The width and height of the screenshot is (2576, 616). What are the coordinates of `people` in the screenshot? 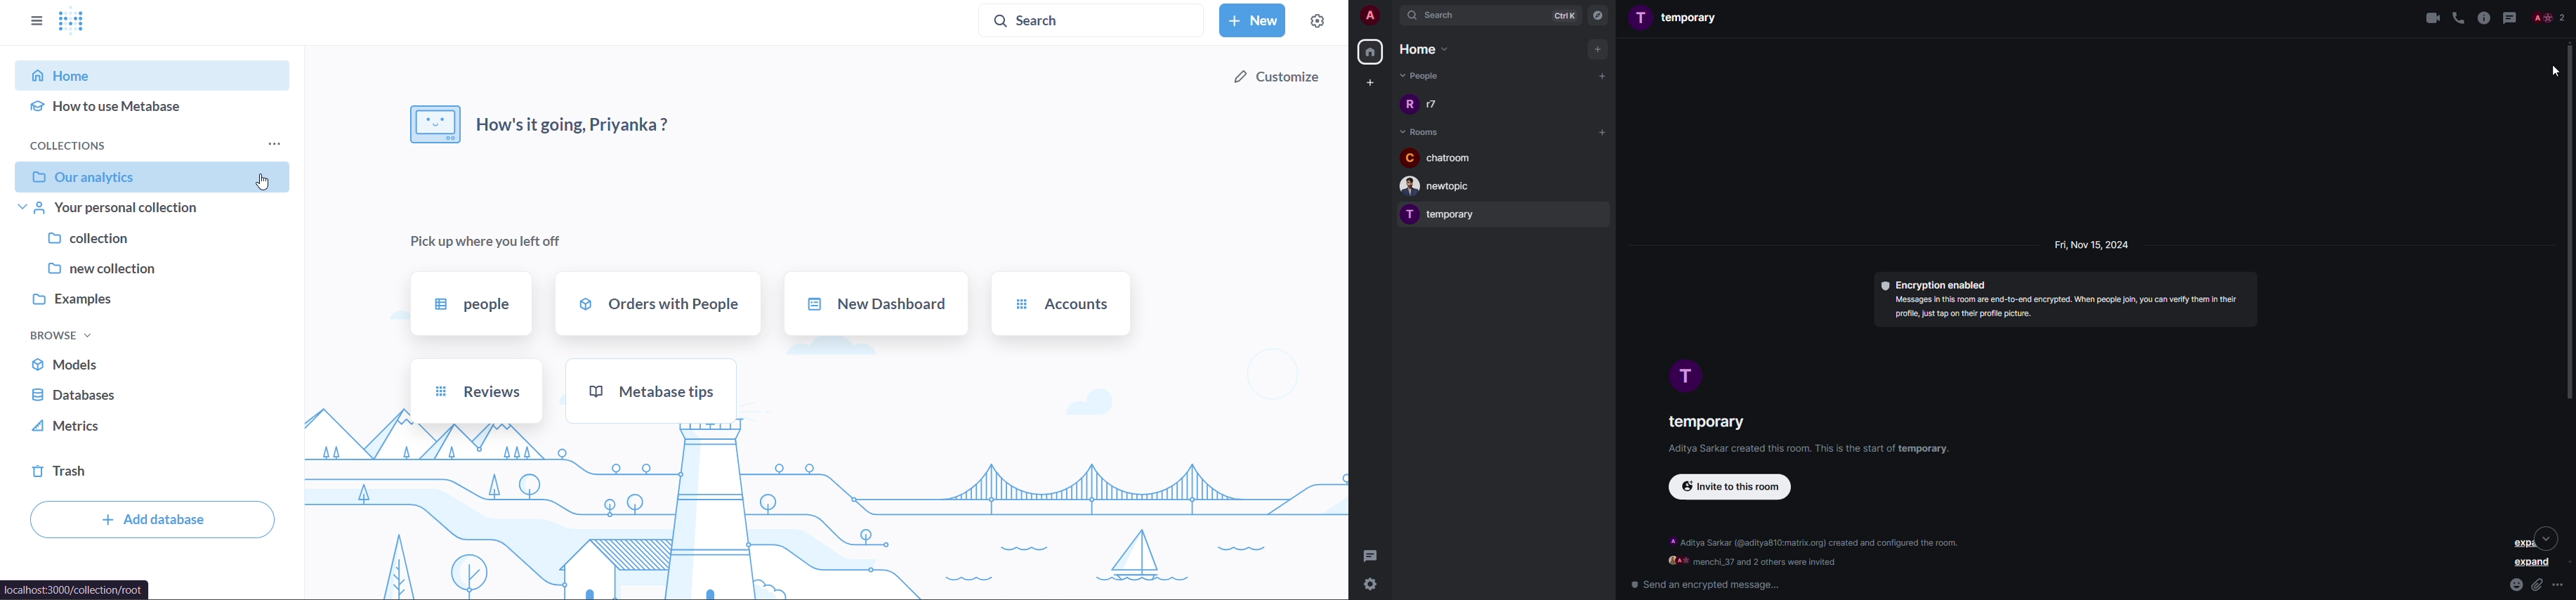 It's located at (1424, 77).